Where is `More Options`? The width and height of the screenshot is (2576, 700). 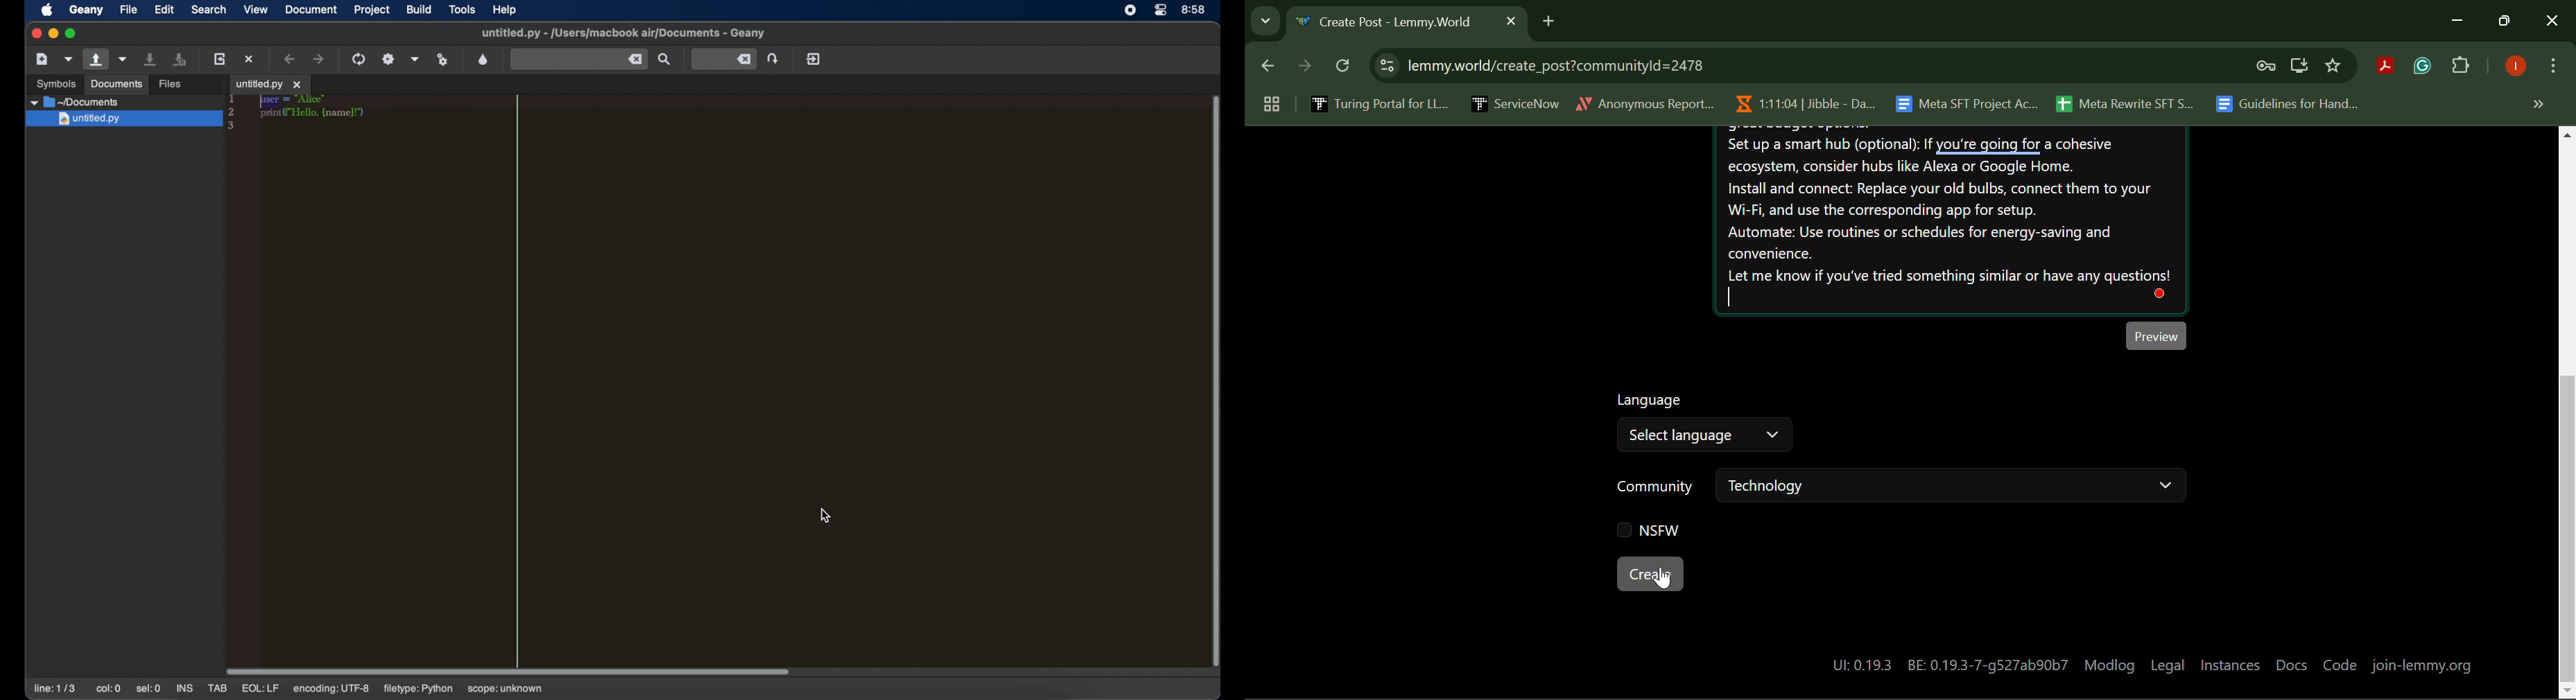
More Options is located at coordinates (2552, 69).